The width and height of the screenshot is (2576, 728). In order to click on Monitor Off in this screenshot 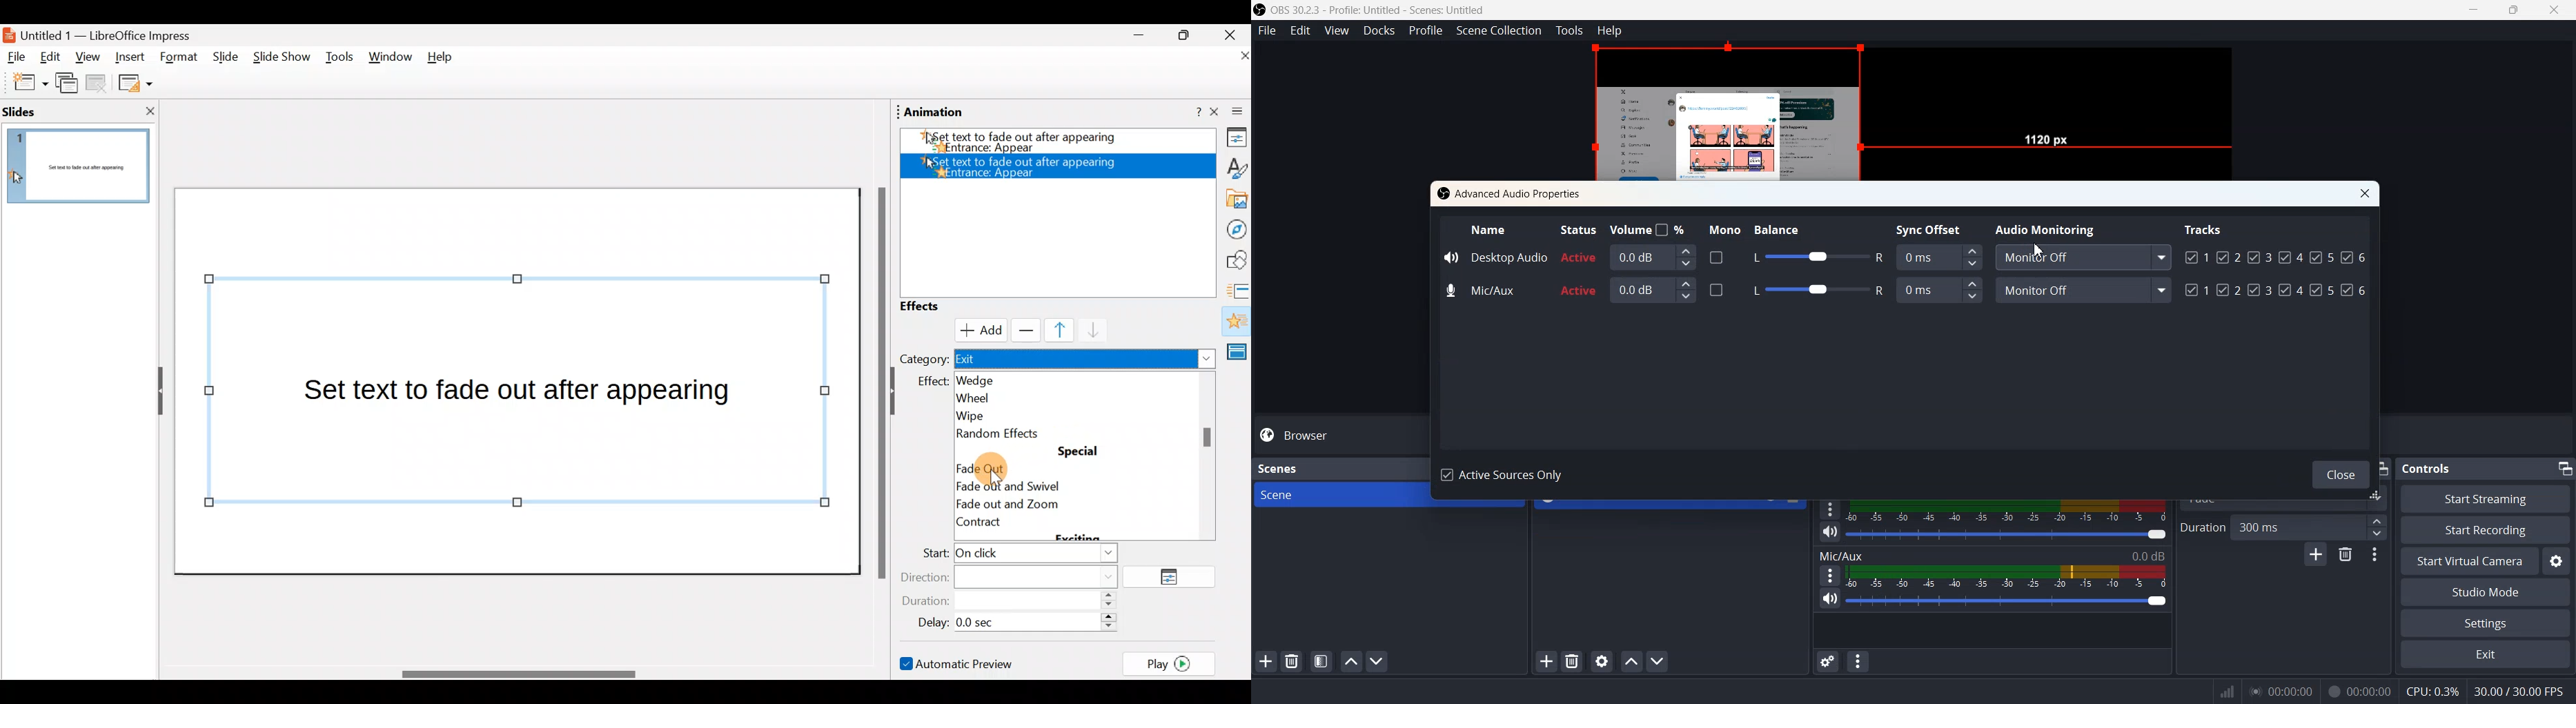, I will do `click(2082, 257)`.